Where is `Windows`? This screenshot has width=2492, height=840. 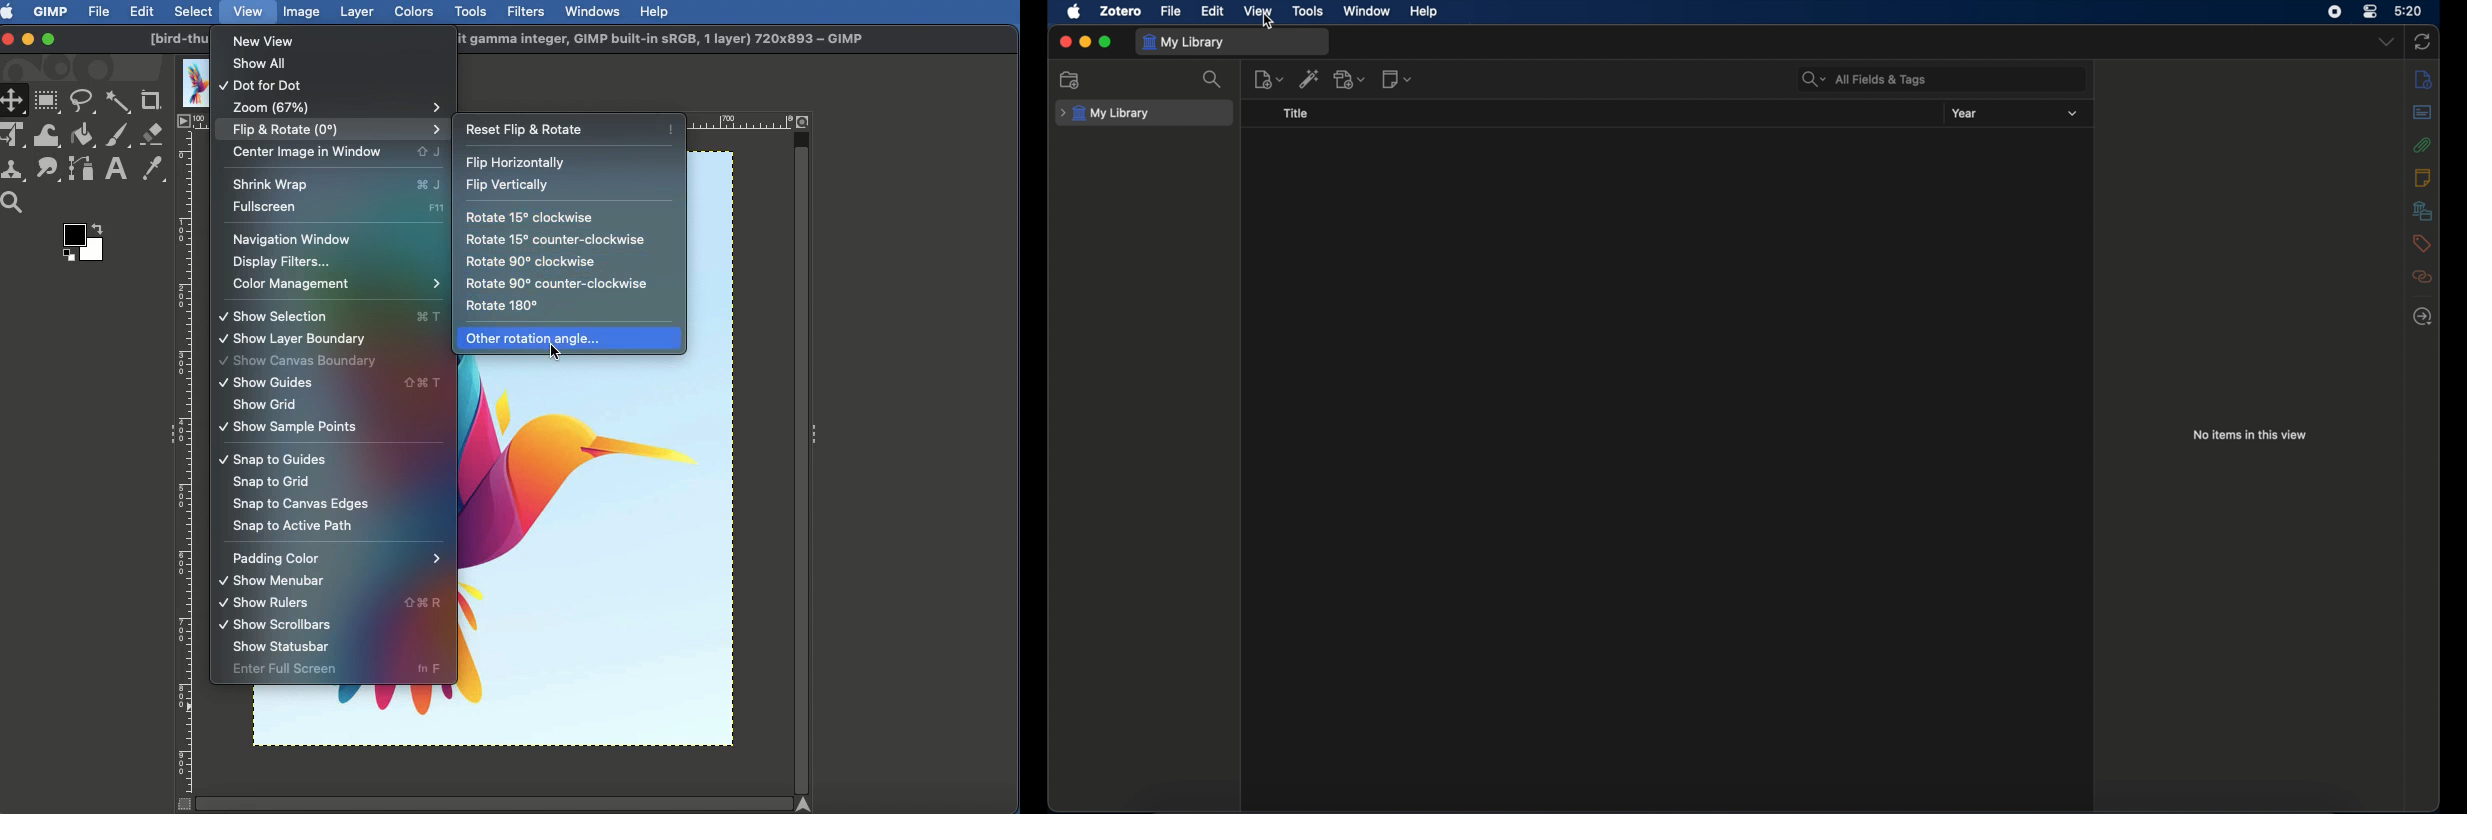
Windows is located at coordinates (591, 11).